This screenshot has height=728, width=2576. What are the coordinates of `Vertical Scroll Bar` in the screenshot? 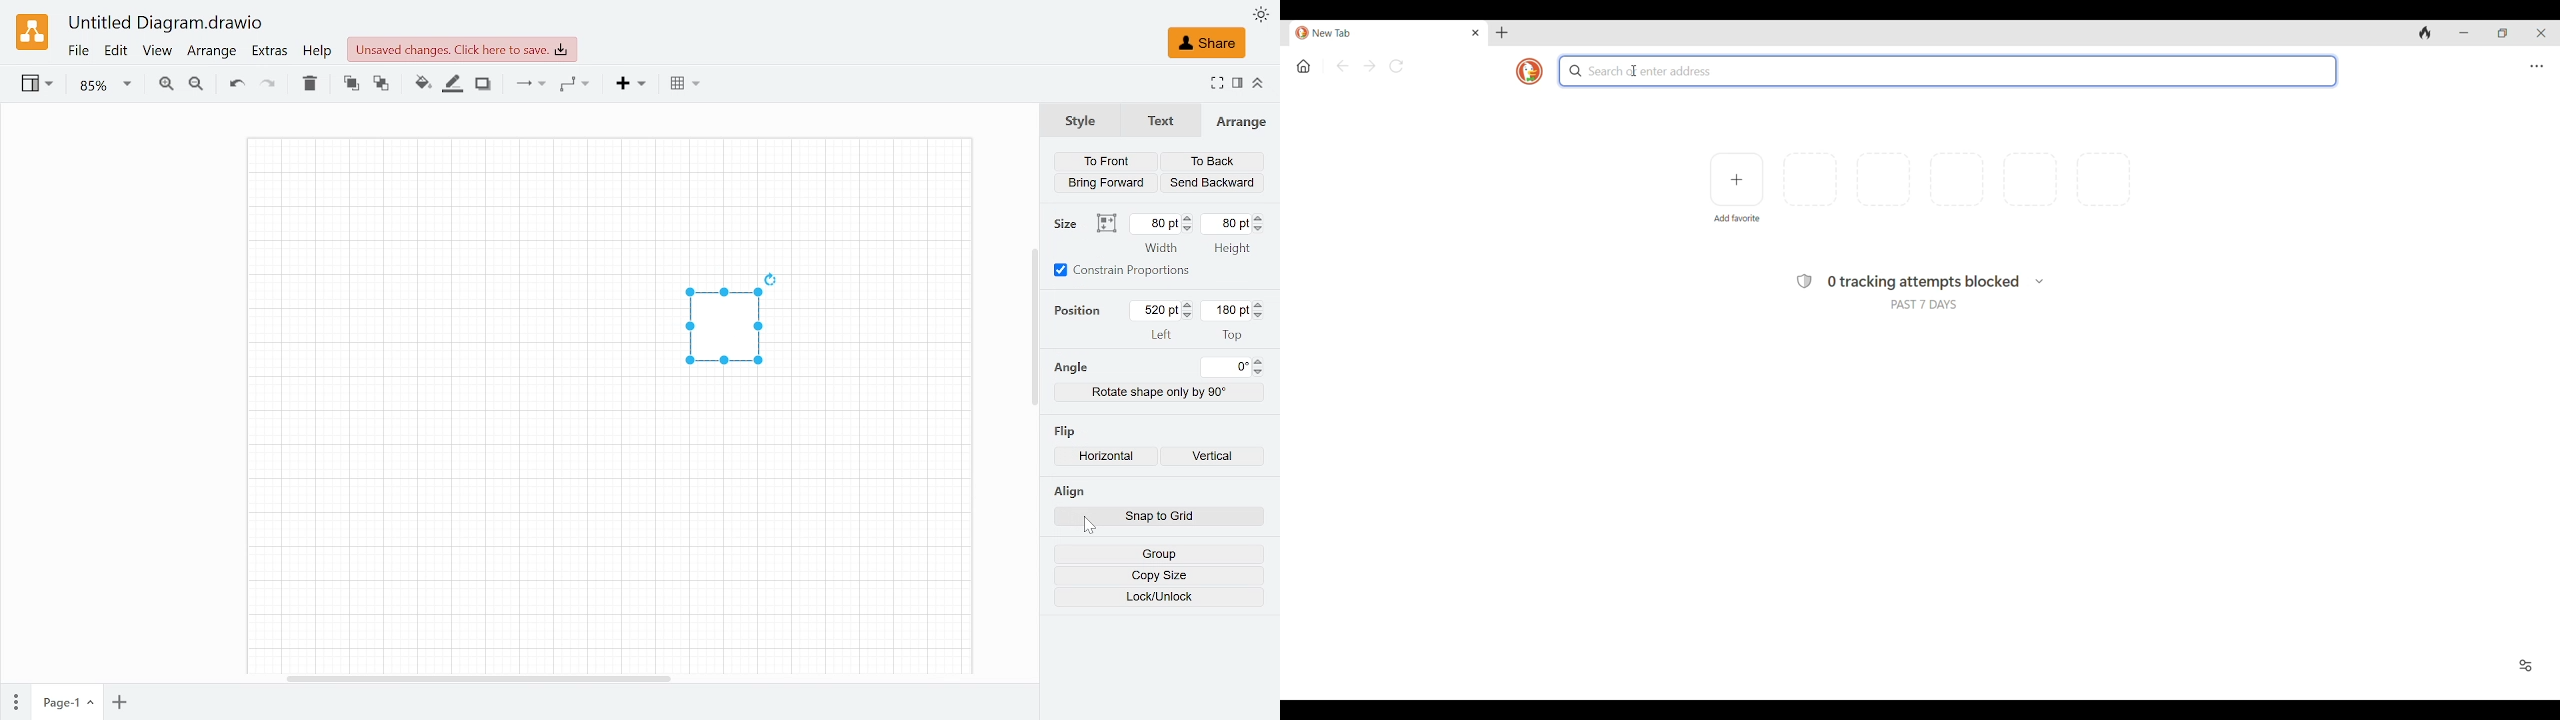 It's located at (1025, 329).